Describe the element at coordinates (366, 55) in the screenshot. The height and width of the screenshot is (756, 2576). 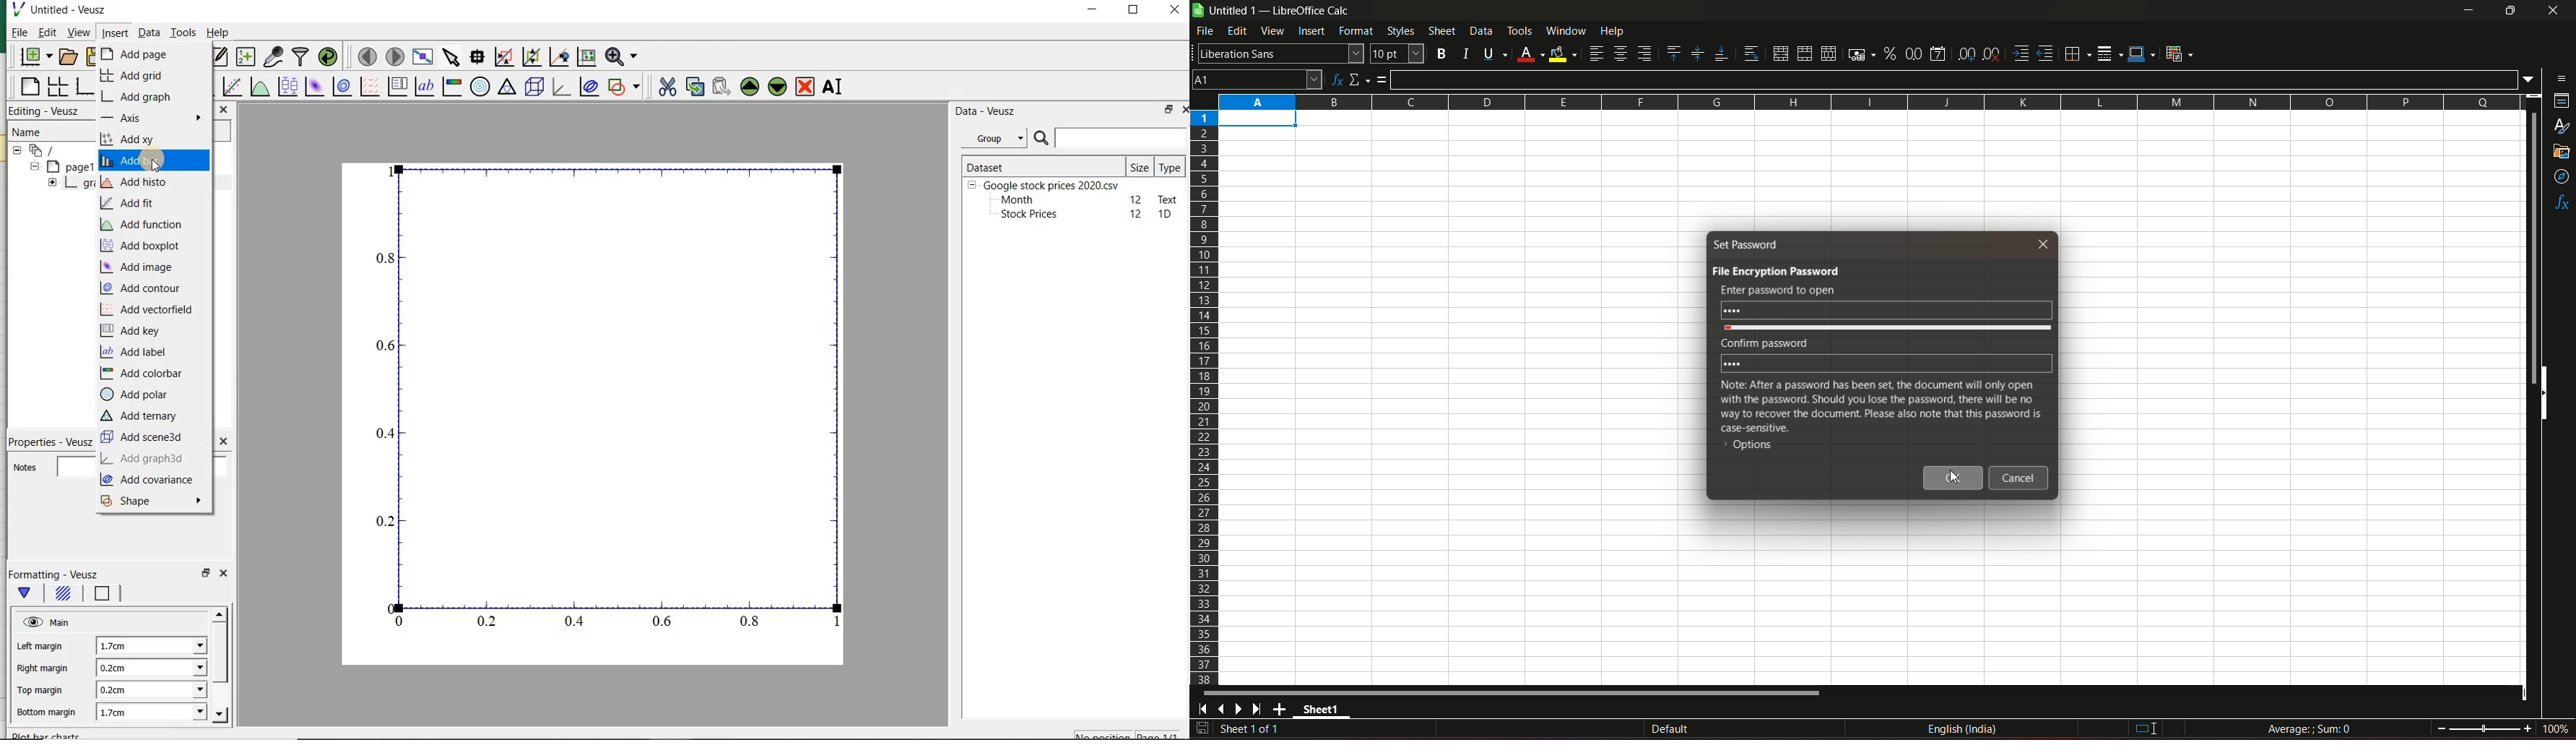
I see `move to the previous page` at that location.